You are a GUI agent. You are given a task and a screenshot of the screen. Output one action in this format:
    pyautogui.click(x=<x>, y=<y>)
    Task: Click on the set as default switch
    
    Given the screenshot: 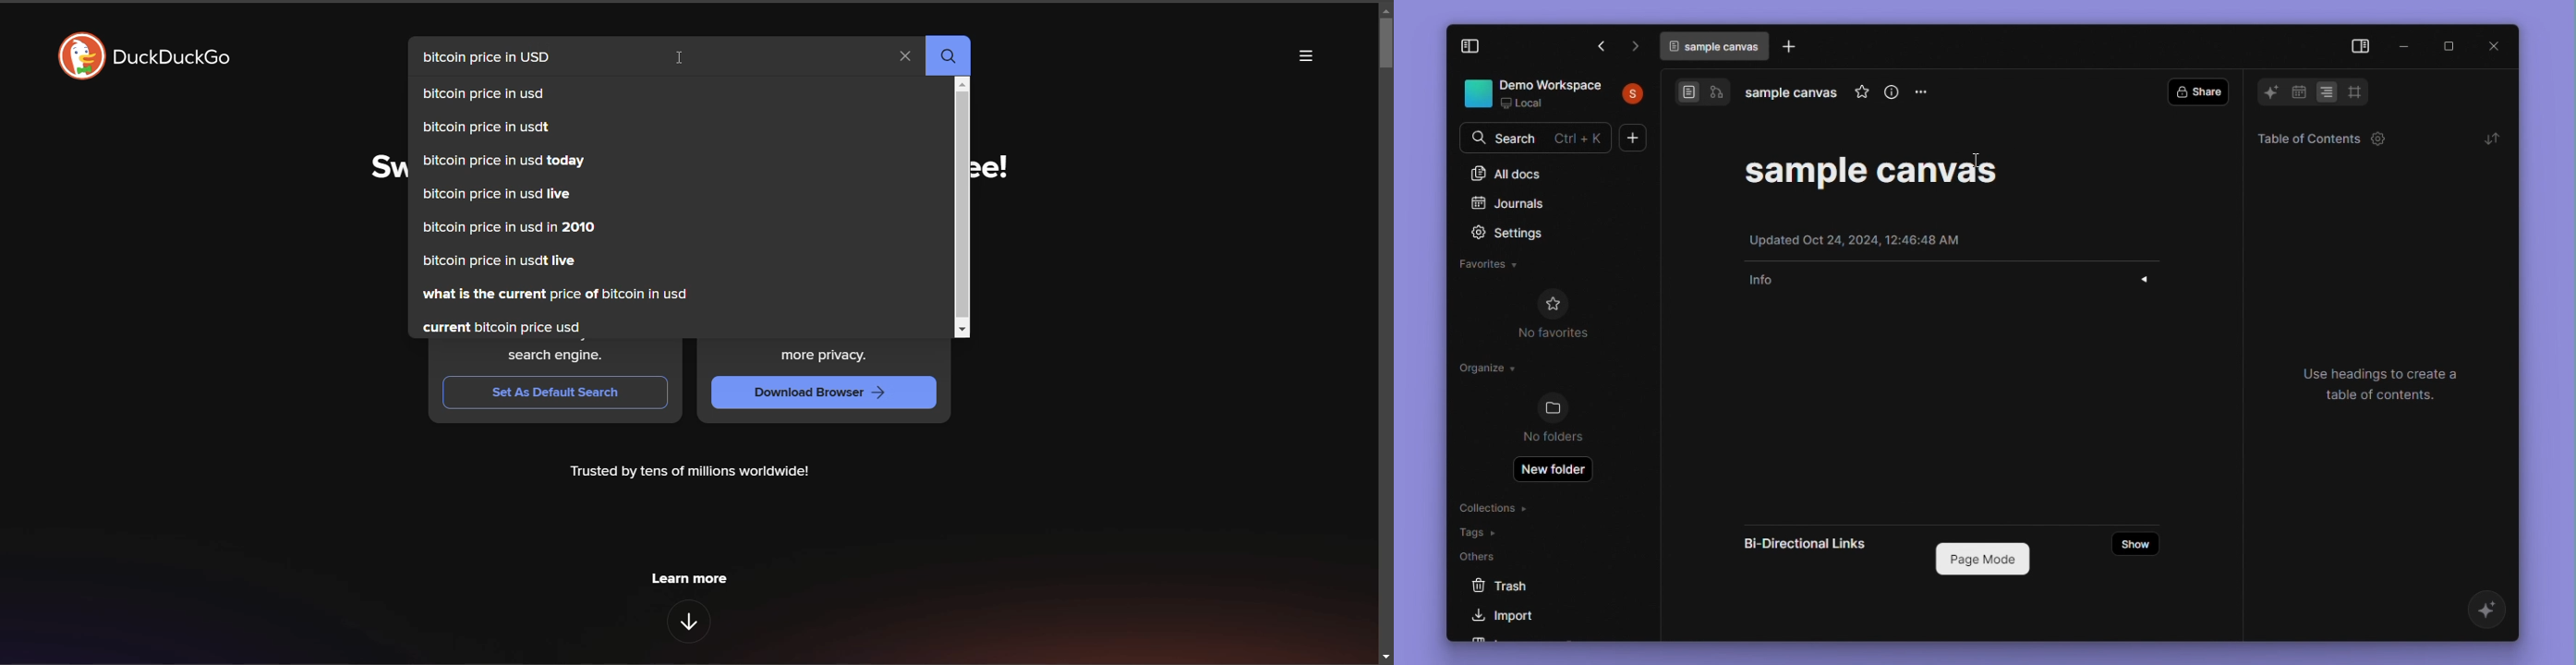 What is the action you would take?
    pyautogui.click(x=555, y=392)
    